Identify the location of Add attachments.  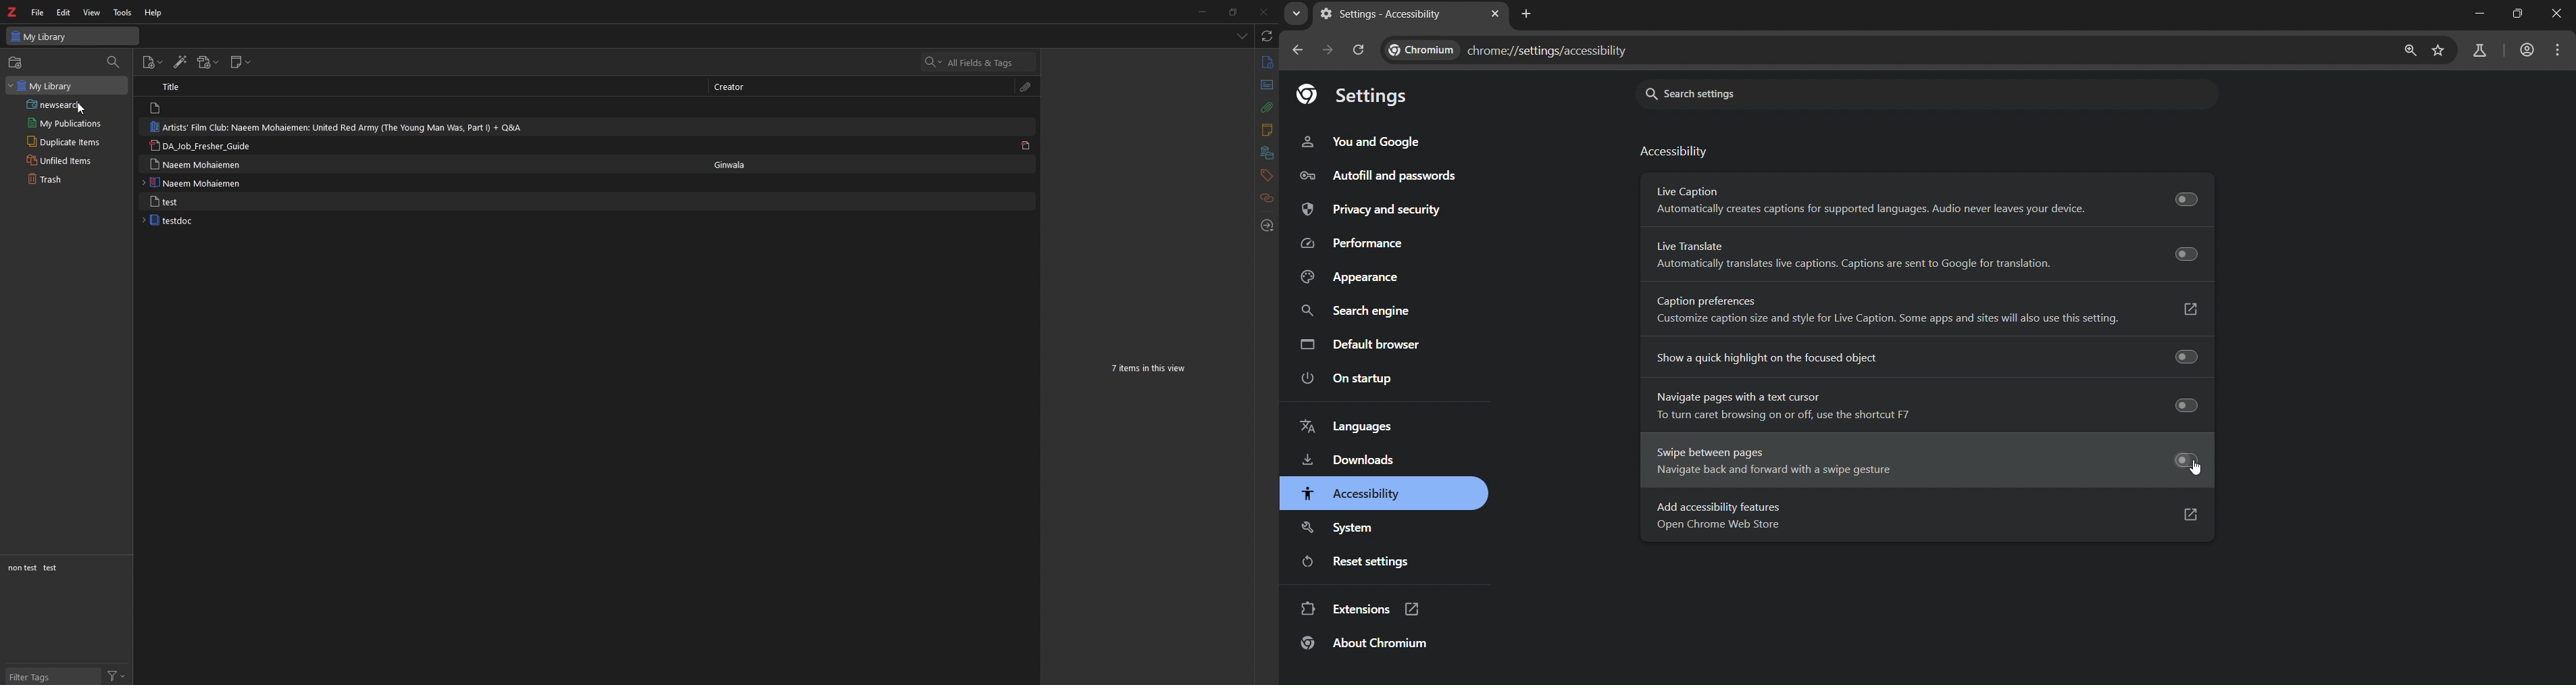
(206, 63).